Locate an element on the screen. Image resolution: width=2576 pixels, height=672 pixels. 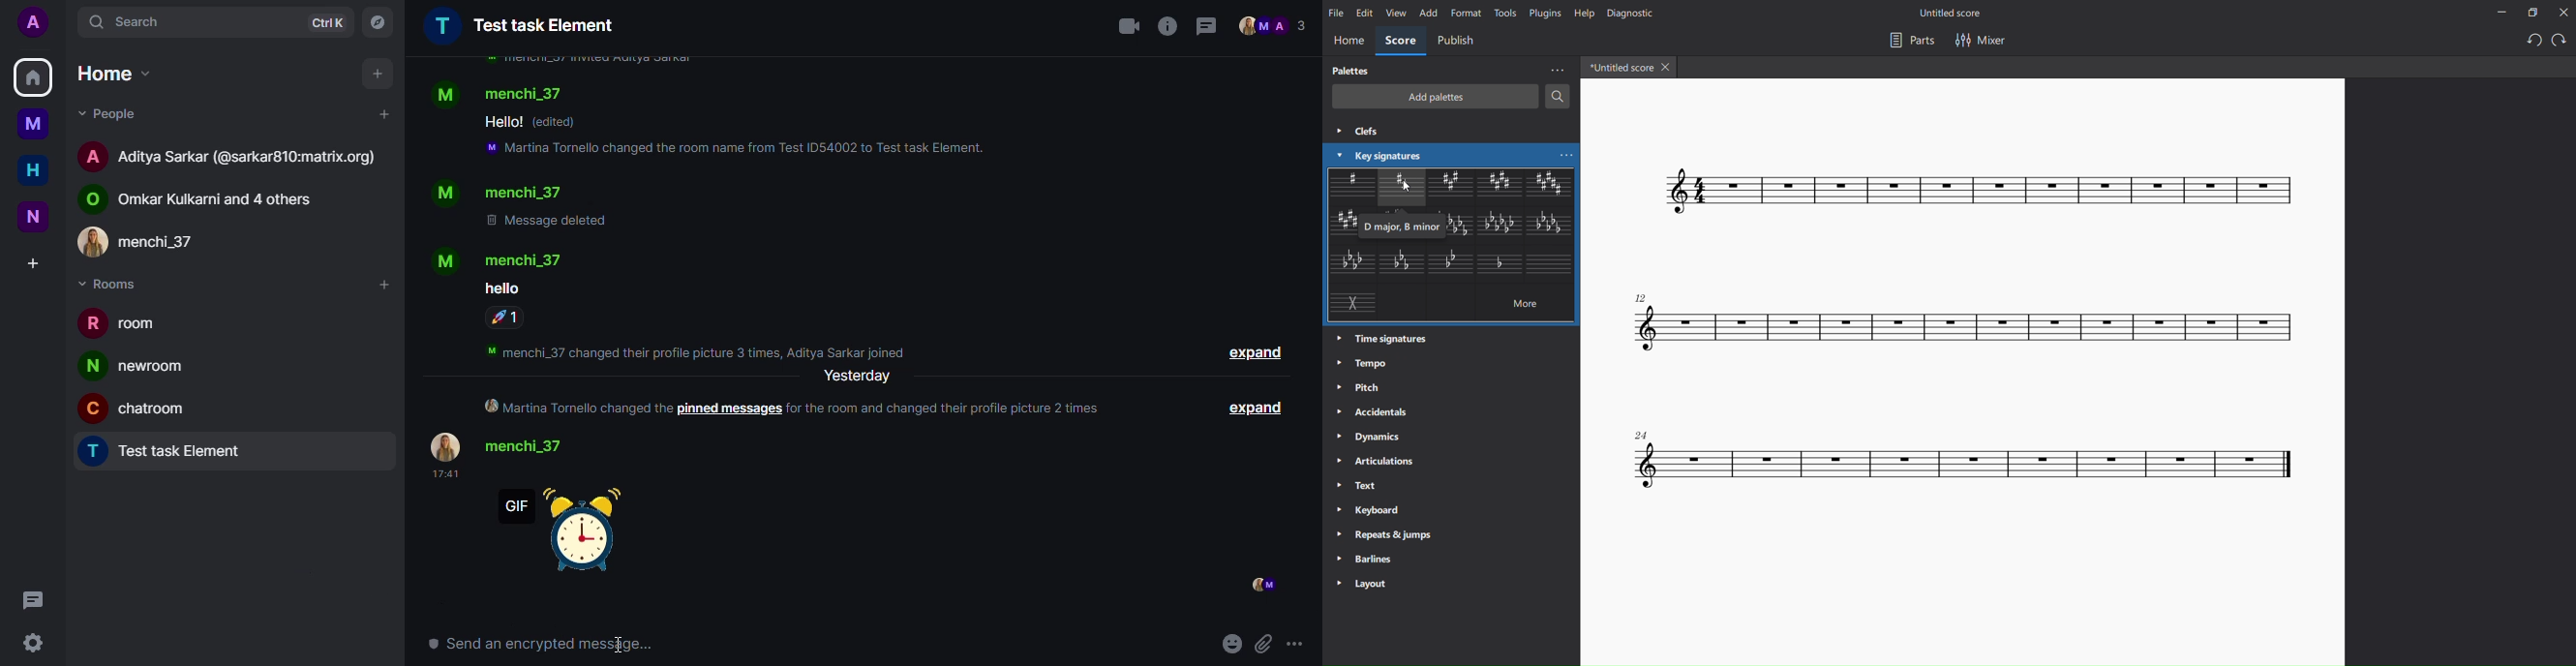
add is located at coordinates (382, 286).